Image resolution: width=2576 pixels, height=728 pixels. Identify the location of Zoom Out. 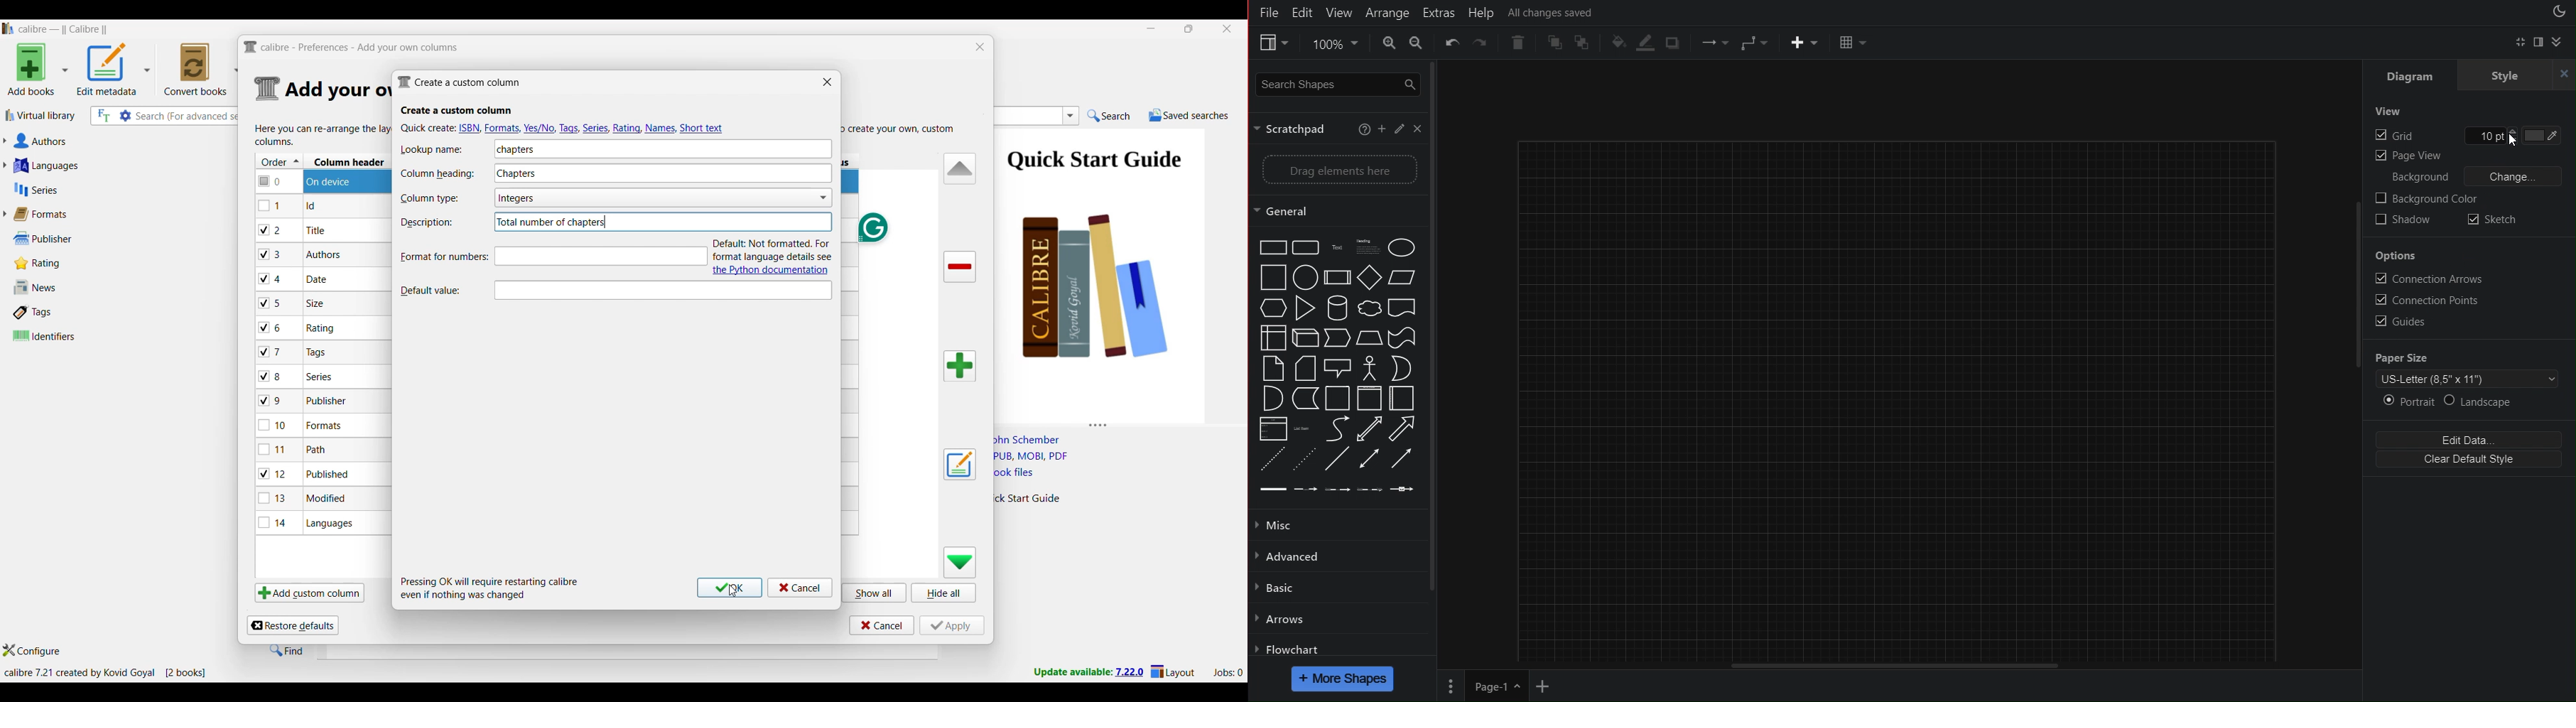
(1418, 45).